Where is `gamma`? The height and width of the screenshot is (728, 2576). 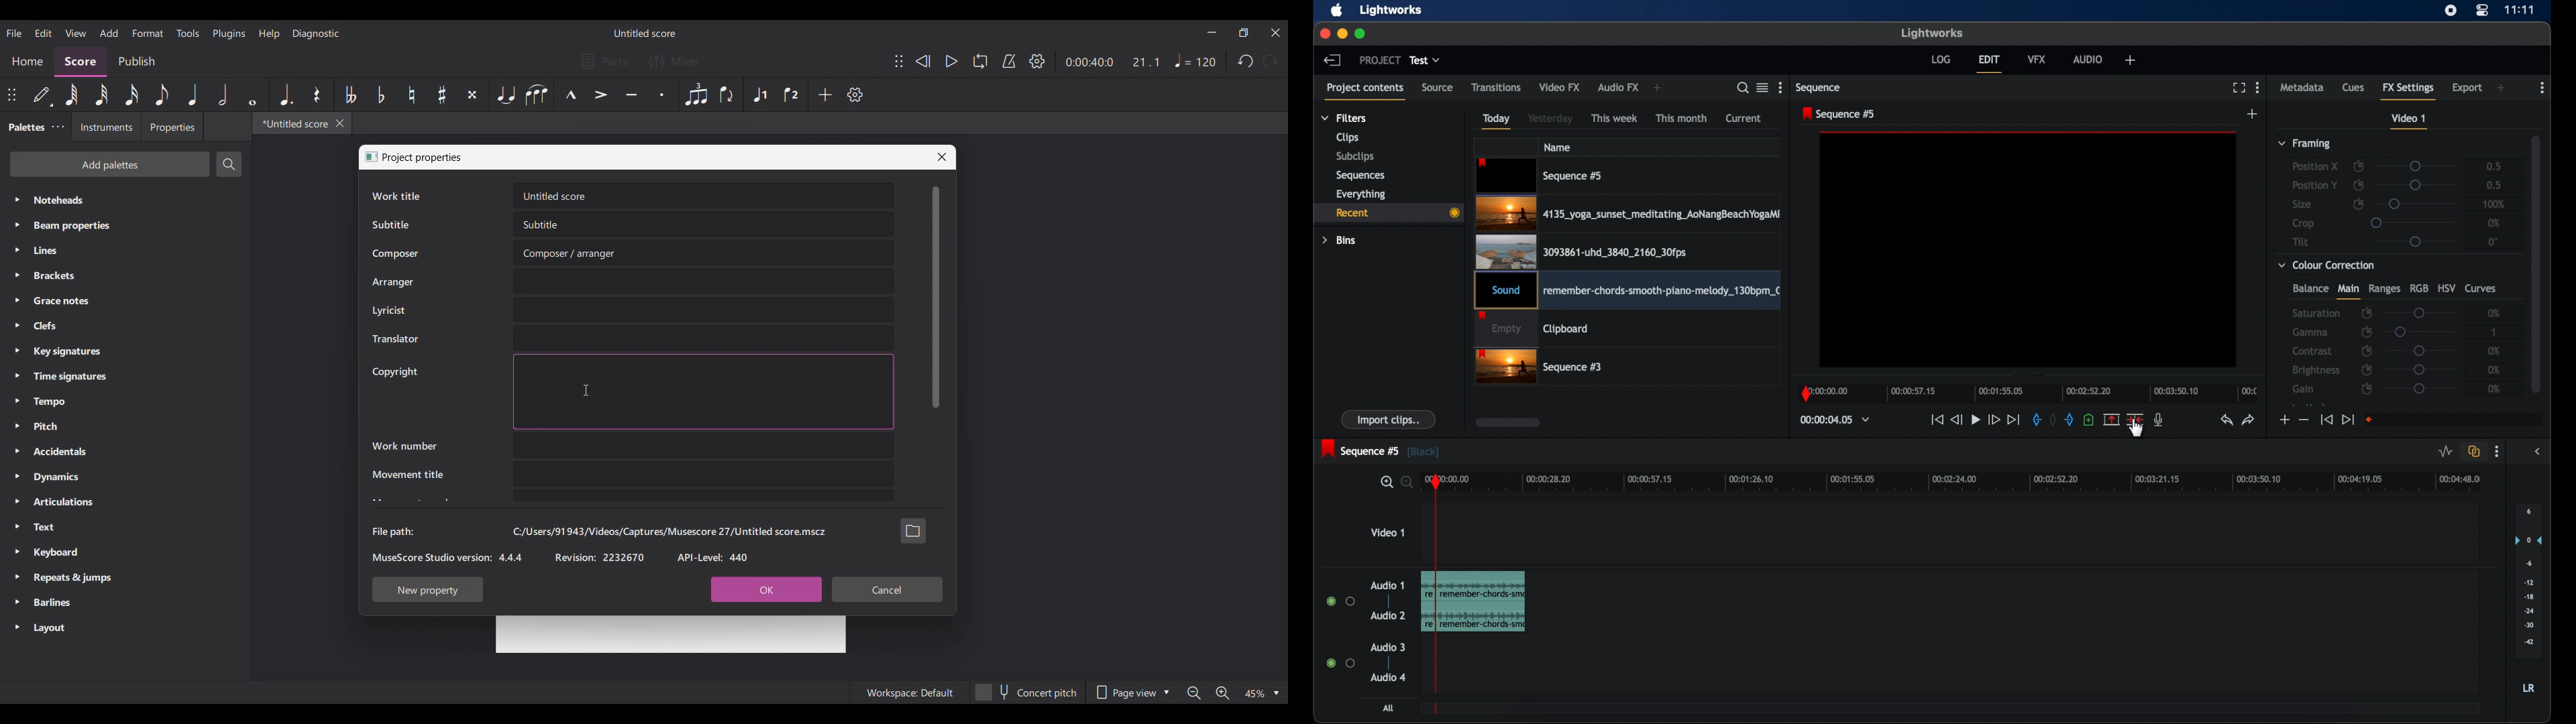
gamma is located at coordinates (2311, 333).